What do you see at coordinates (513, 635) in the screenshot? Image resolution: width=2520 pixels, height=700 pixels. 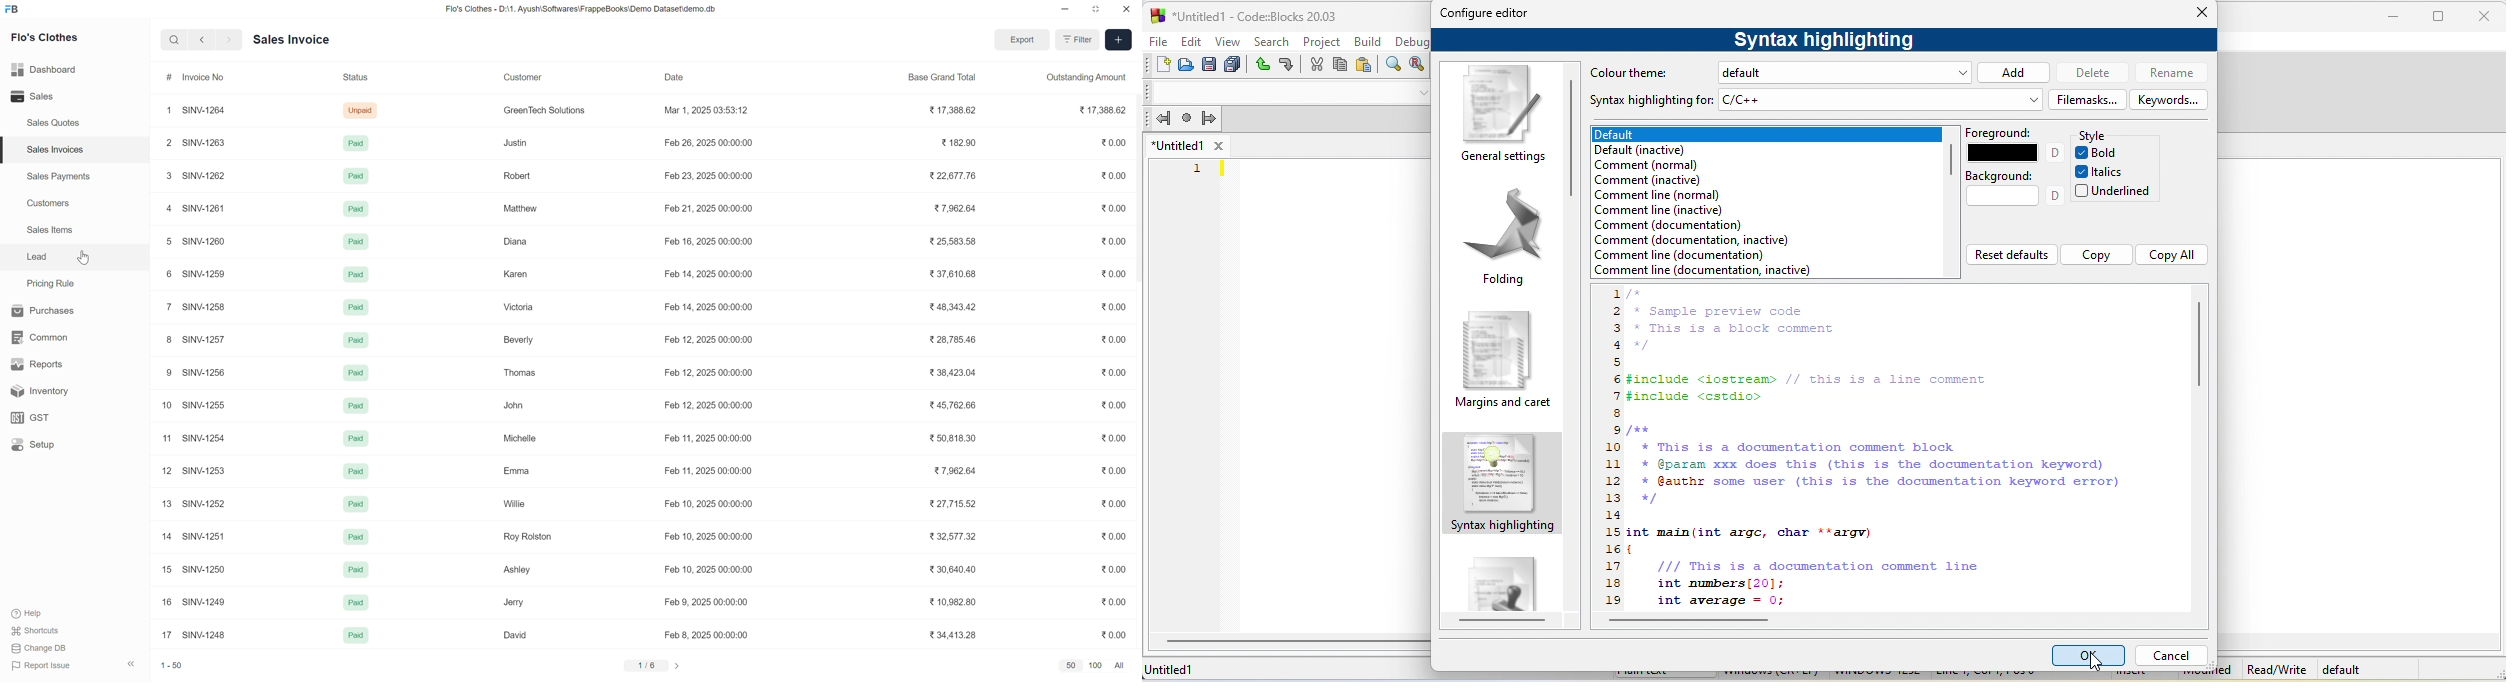 I see `David` at bounding box center [513, 635].